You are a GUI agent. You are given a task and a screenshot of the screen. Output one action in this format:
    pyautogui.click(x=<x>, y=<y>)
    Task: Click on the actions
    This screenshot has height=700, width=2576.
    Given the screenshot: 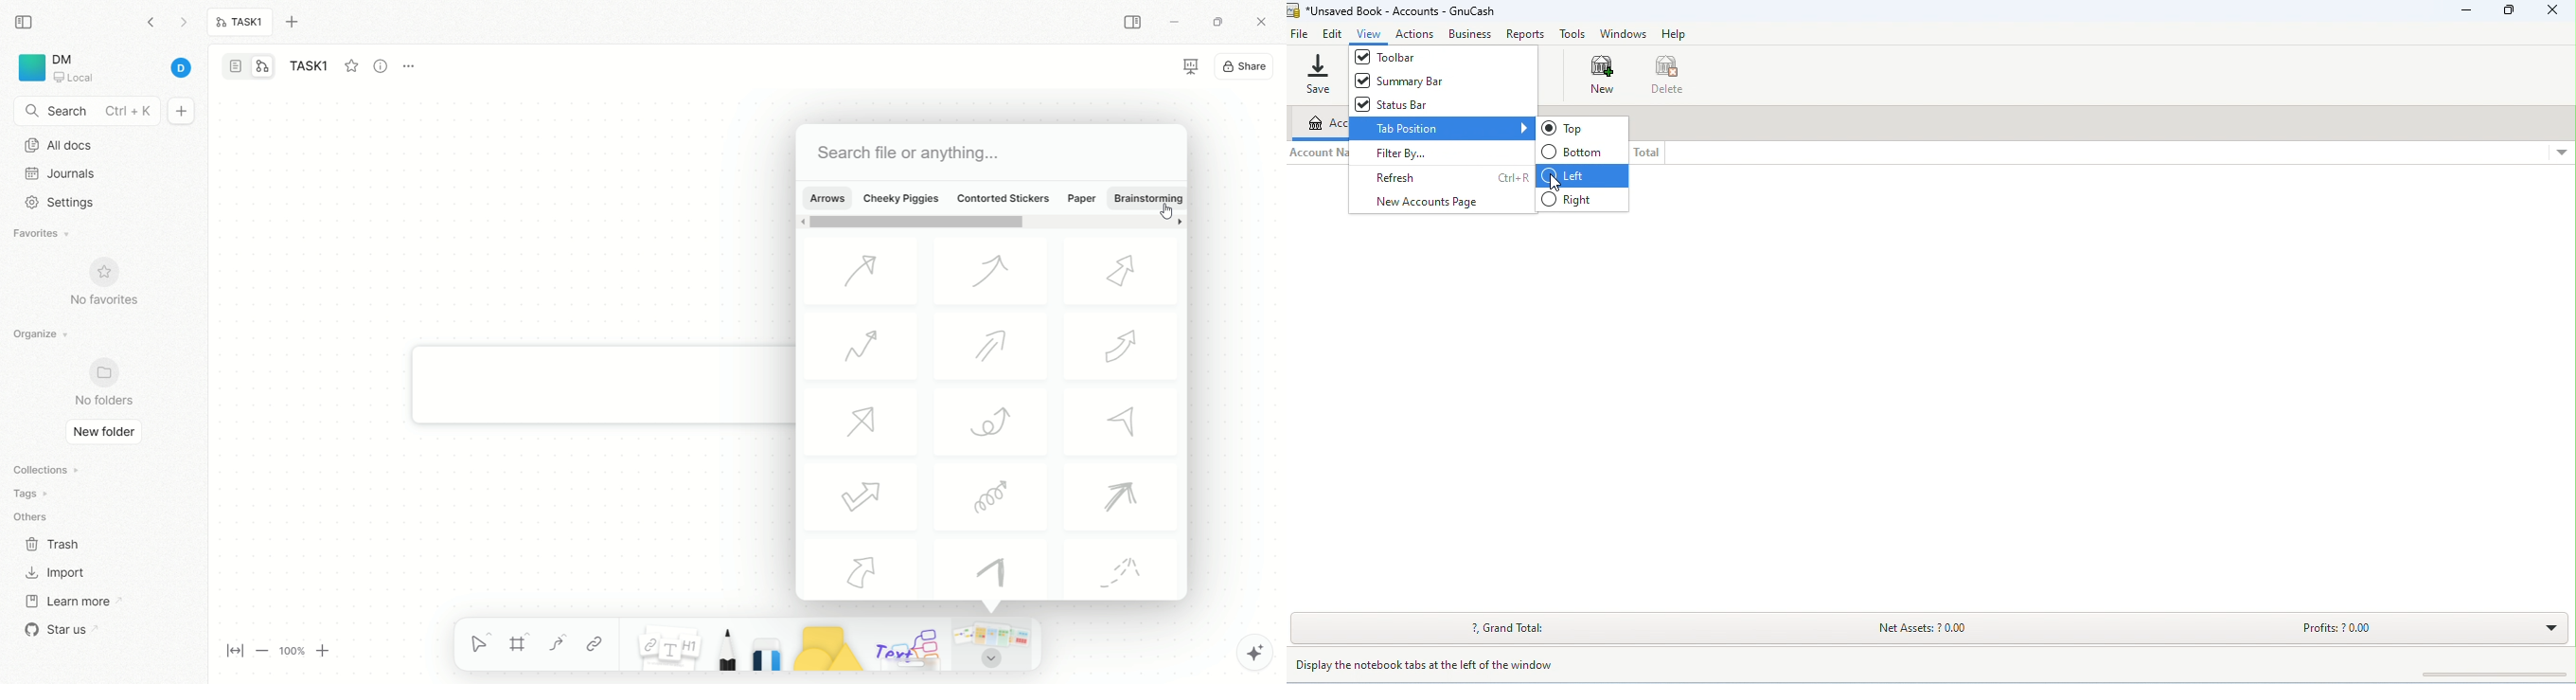 What is the action you would take?
    pyautogui.click(x=1414, y=35)
    